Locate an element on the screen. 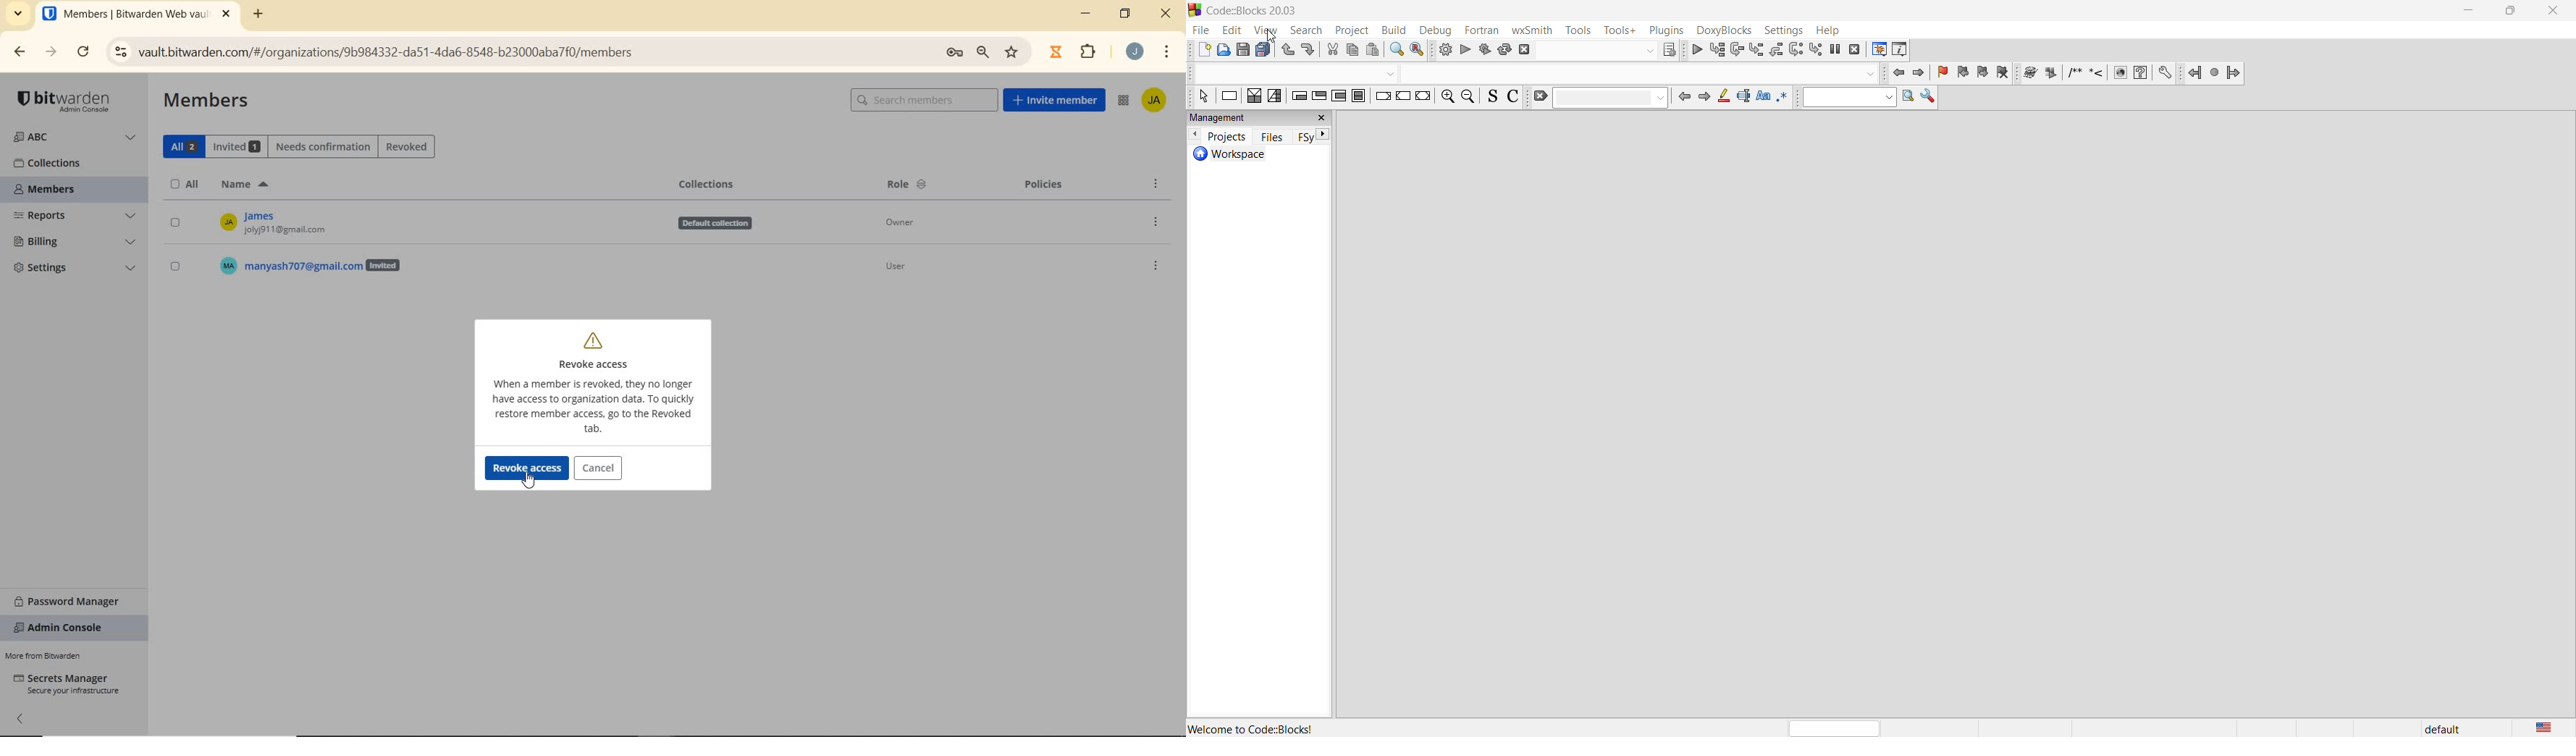  use regex is located at coordinates (1784, 97).